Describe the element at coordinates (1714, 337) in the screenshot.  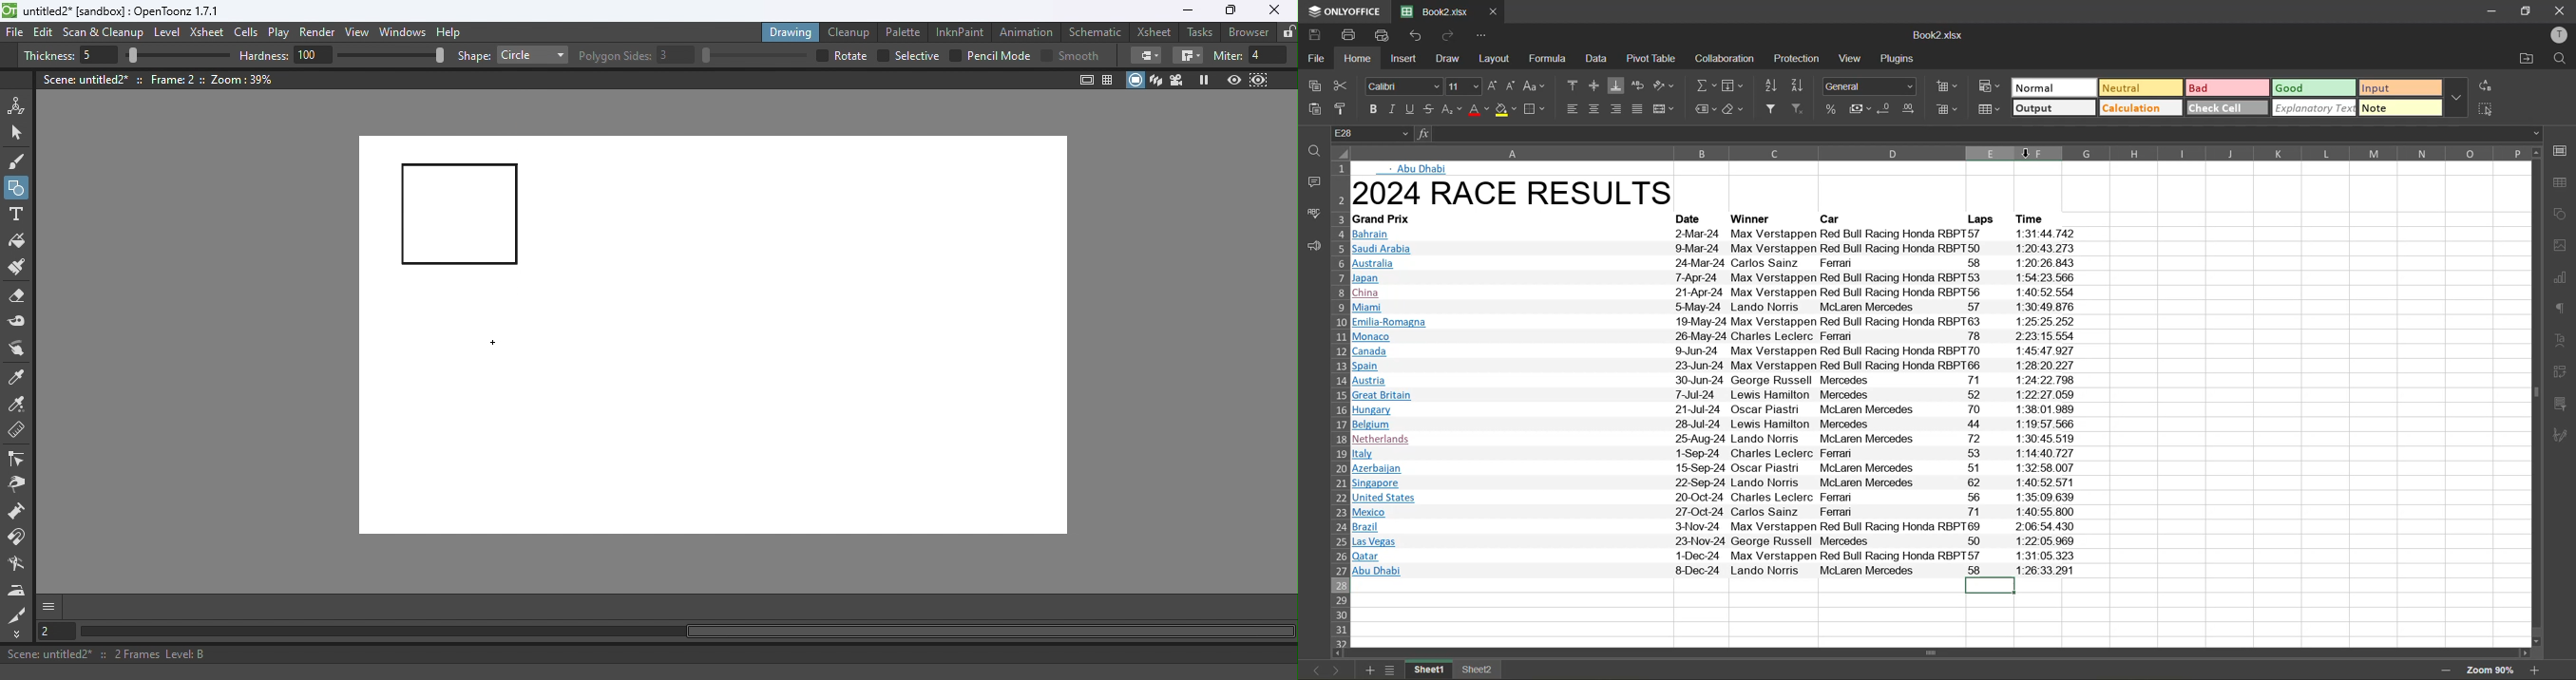
I see `Monaco 26-May-24 Charles Leclerc Ferran 78 2-23:15.55¢` at that location.